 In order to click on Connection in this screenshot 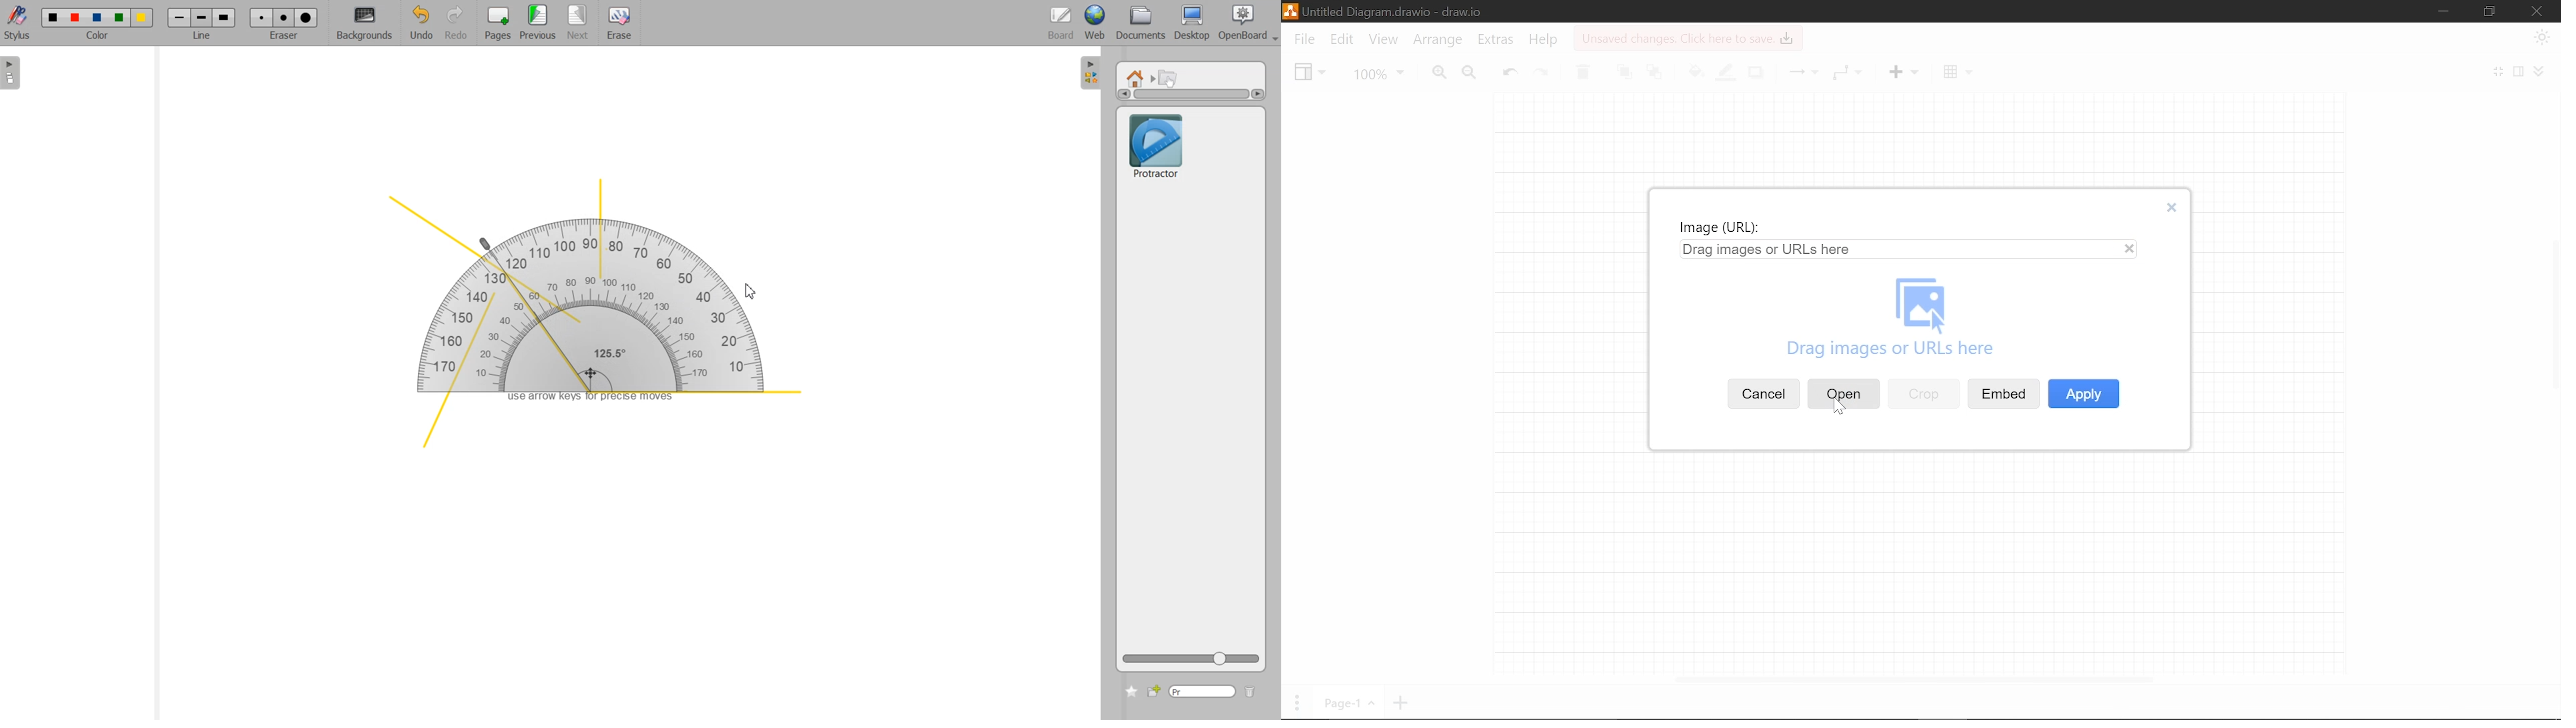, I will do `click(1805, 71)`.